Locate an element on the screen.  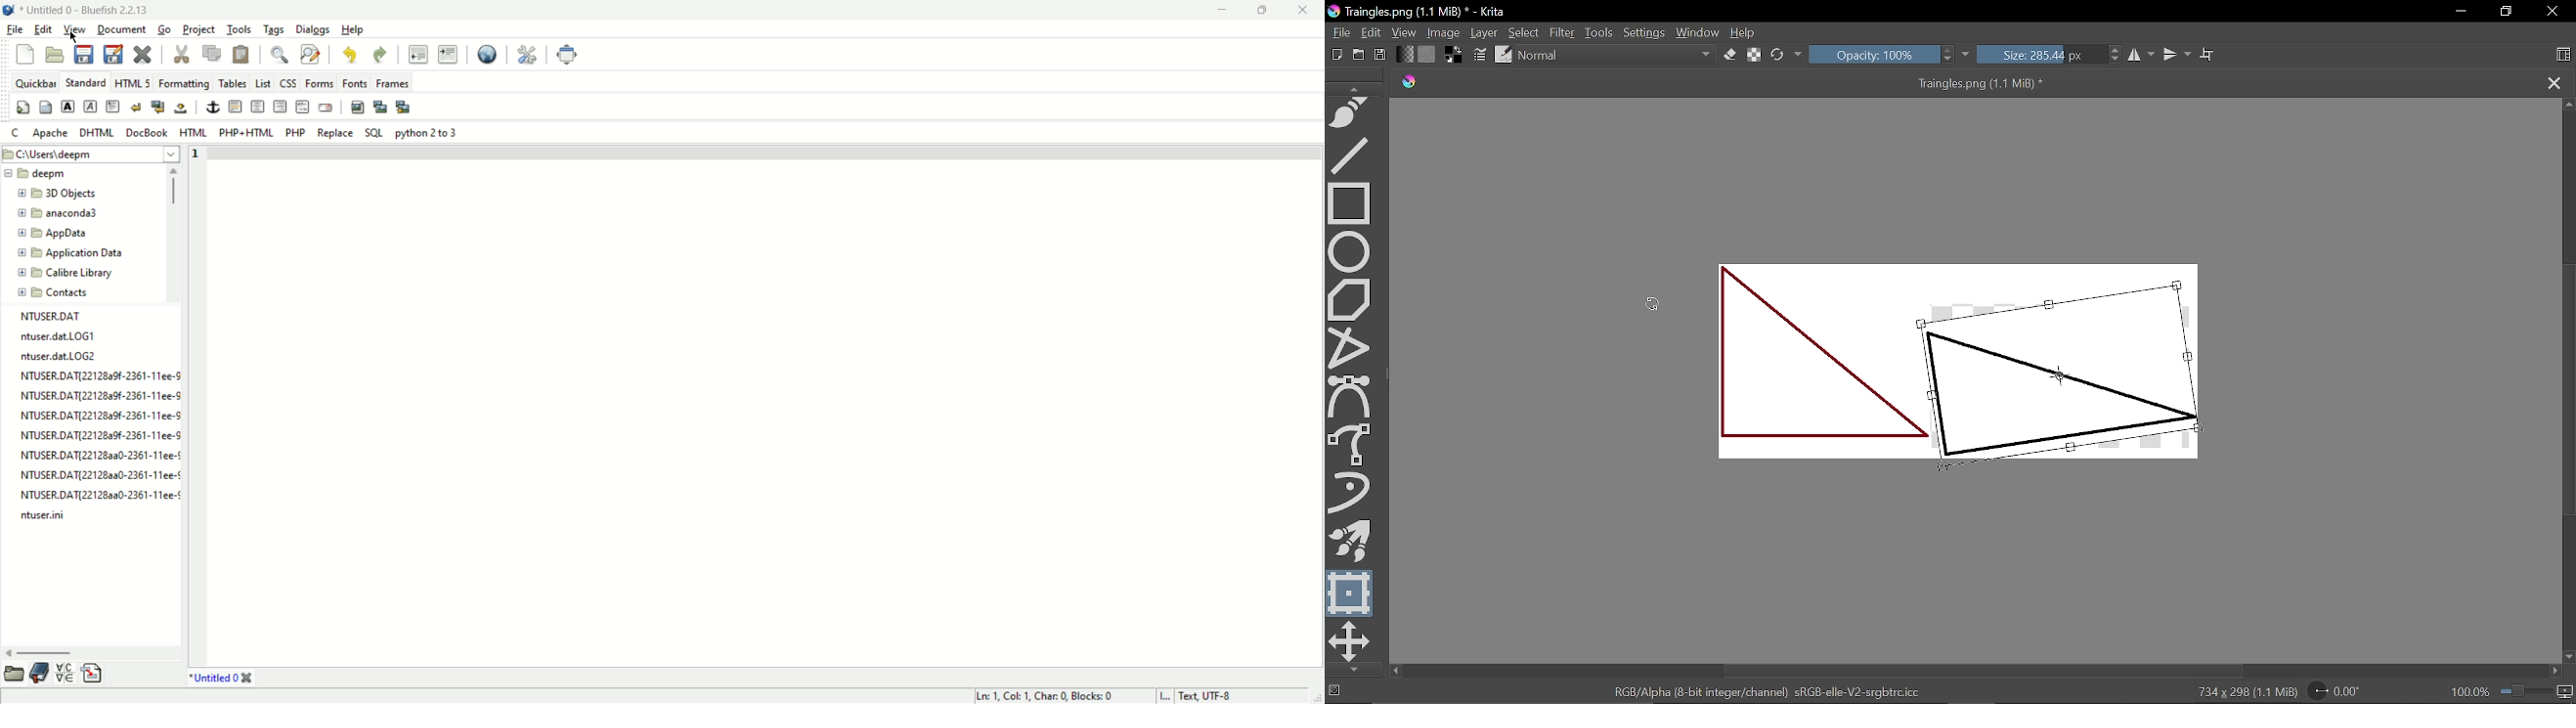
Move a layer is located at coordinates (1350, 641).